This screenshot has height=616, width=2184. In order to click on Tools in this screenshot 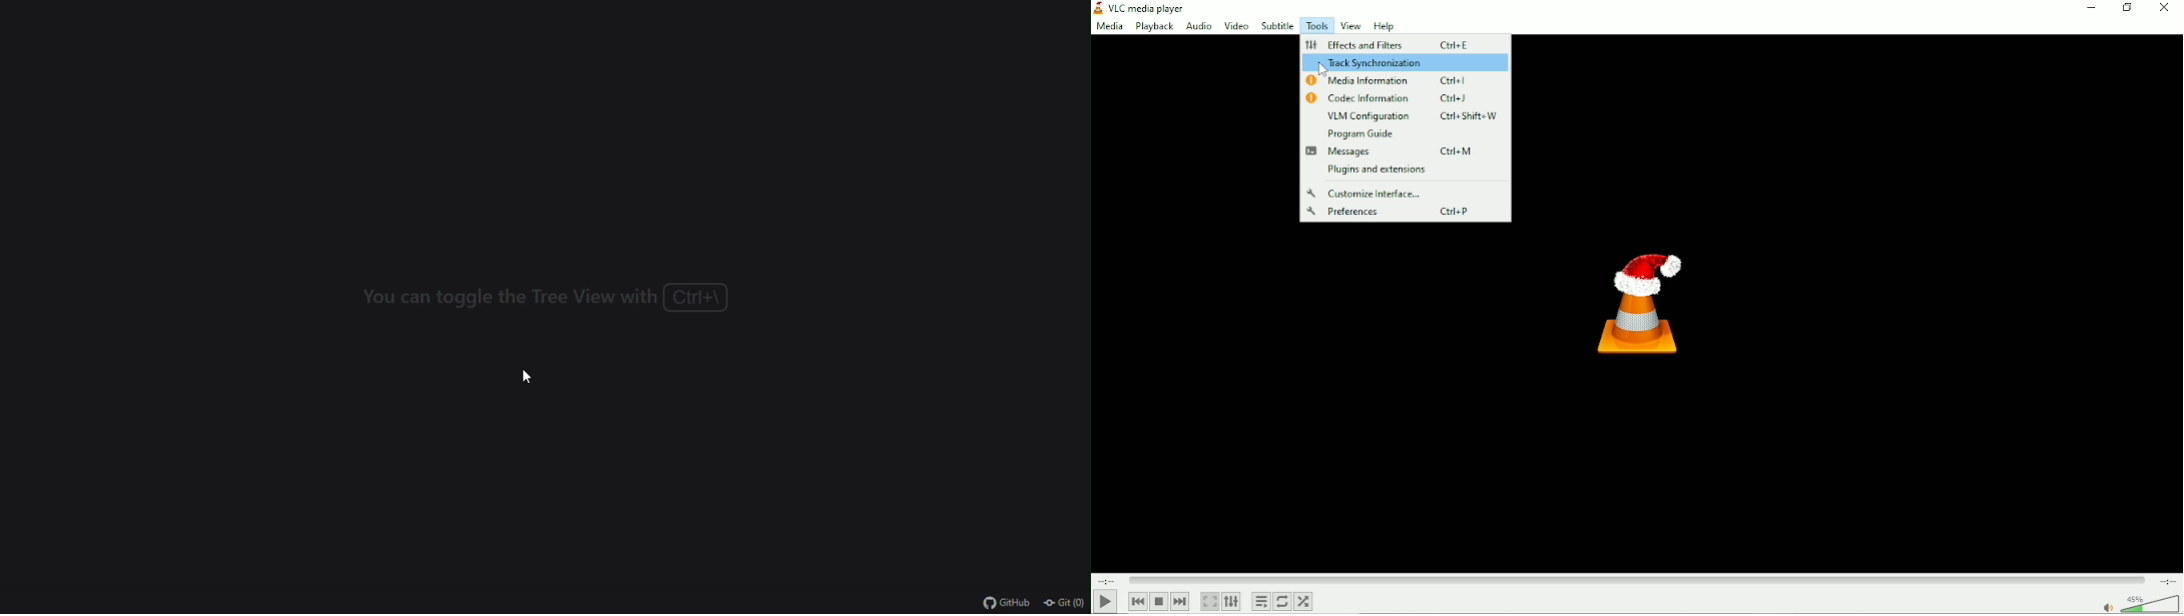, I will do `click(1317, 25)`.